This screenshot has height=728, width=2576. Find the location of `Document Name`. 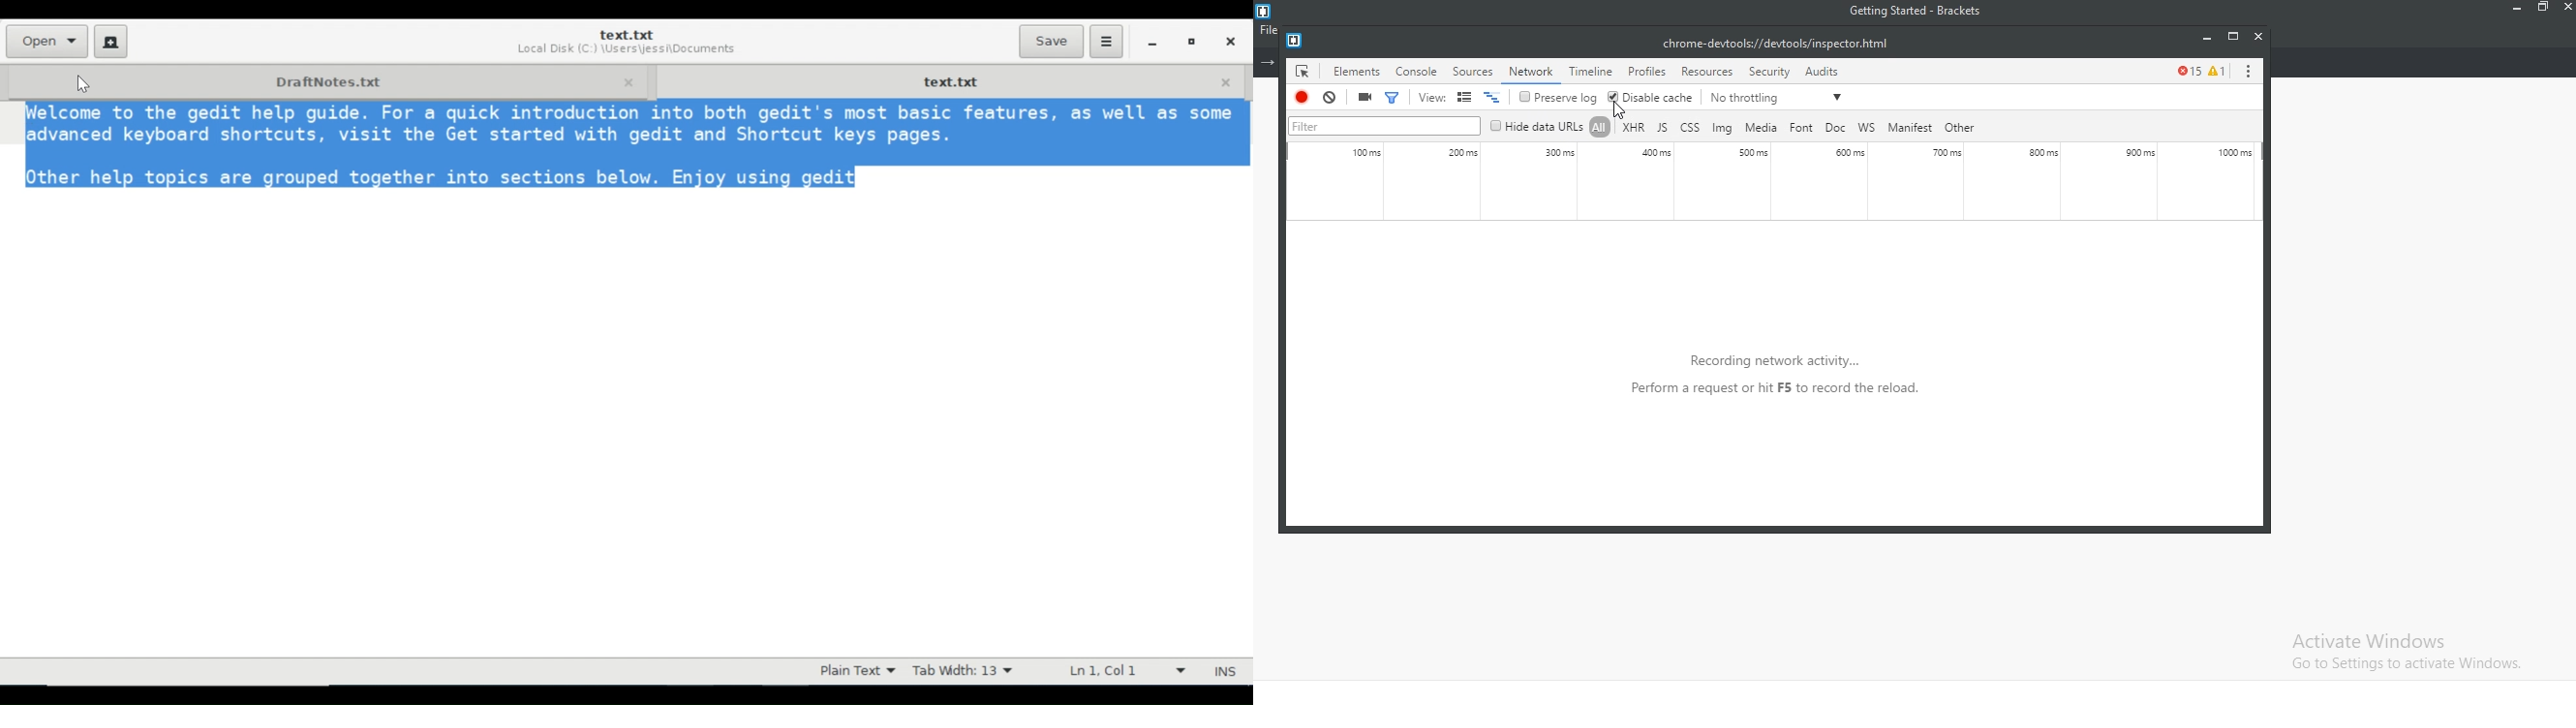

Document Name is located at coordinates (626, 35).